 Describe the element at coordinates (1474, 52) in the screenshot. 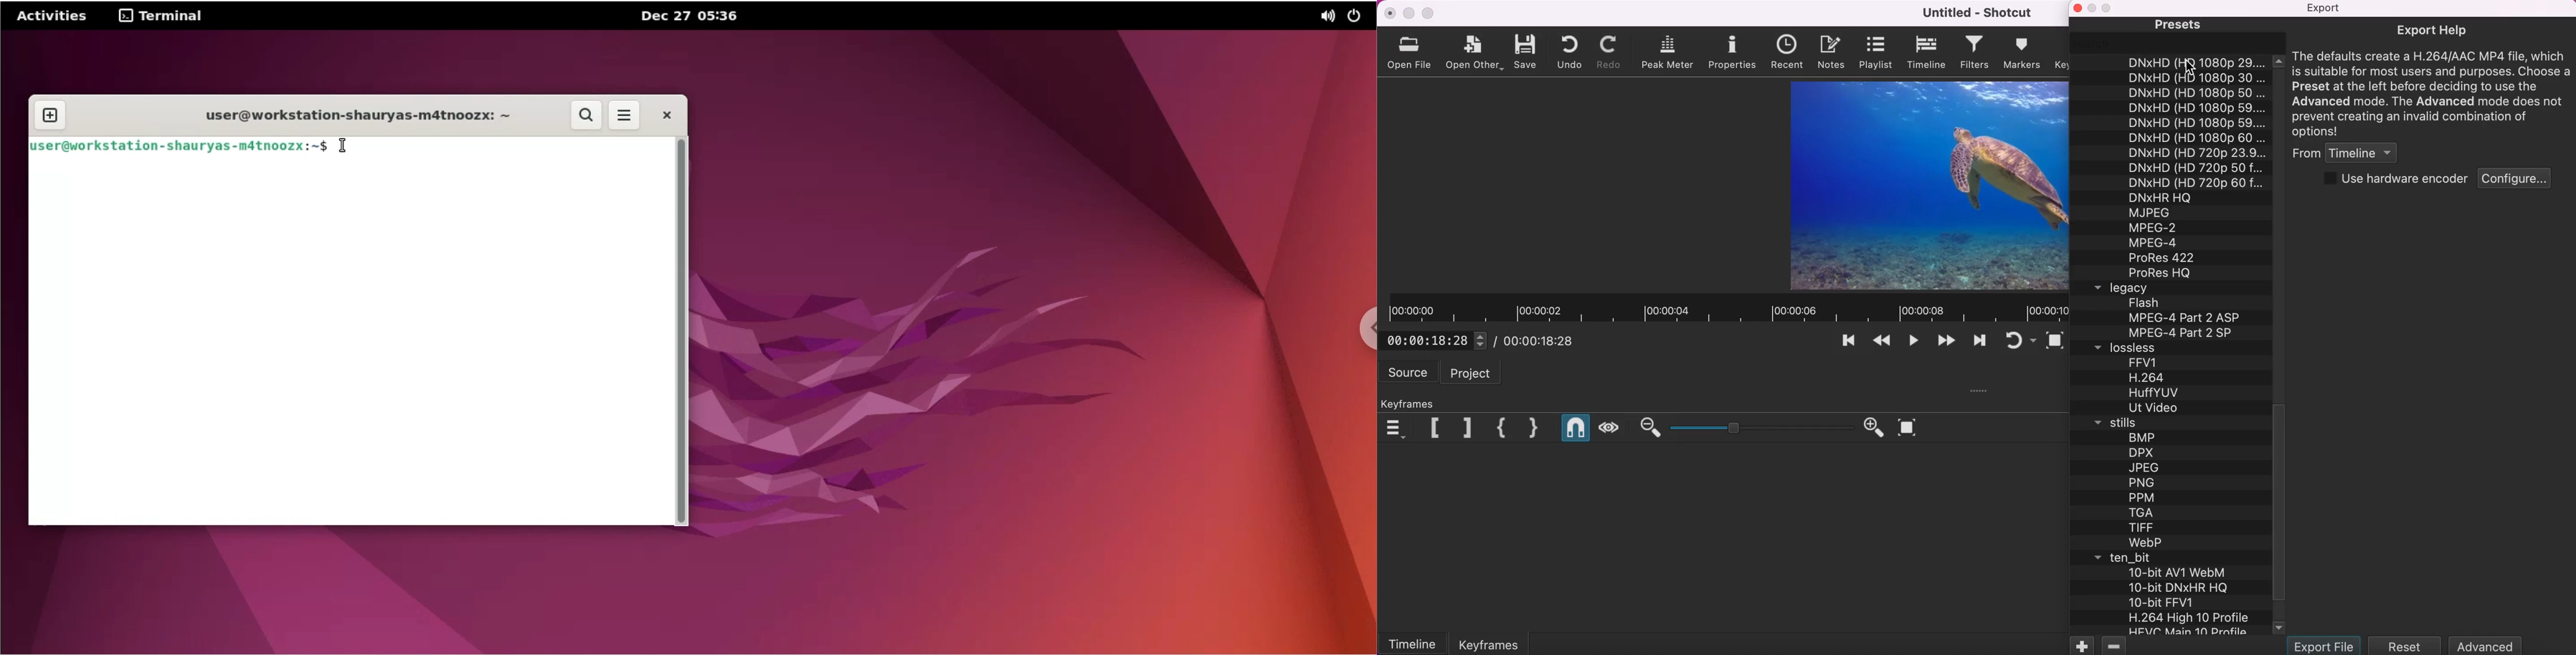

I see `open other` at that location.